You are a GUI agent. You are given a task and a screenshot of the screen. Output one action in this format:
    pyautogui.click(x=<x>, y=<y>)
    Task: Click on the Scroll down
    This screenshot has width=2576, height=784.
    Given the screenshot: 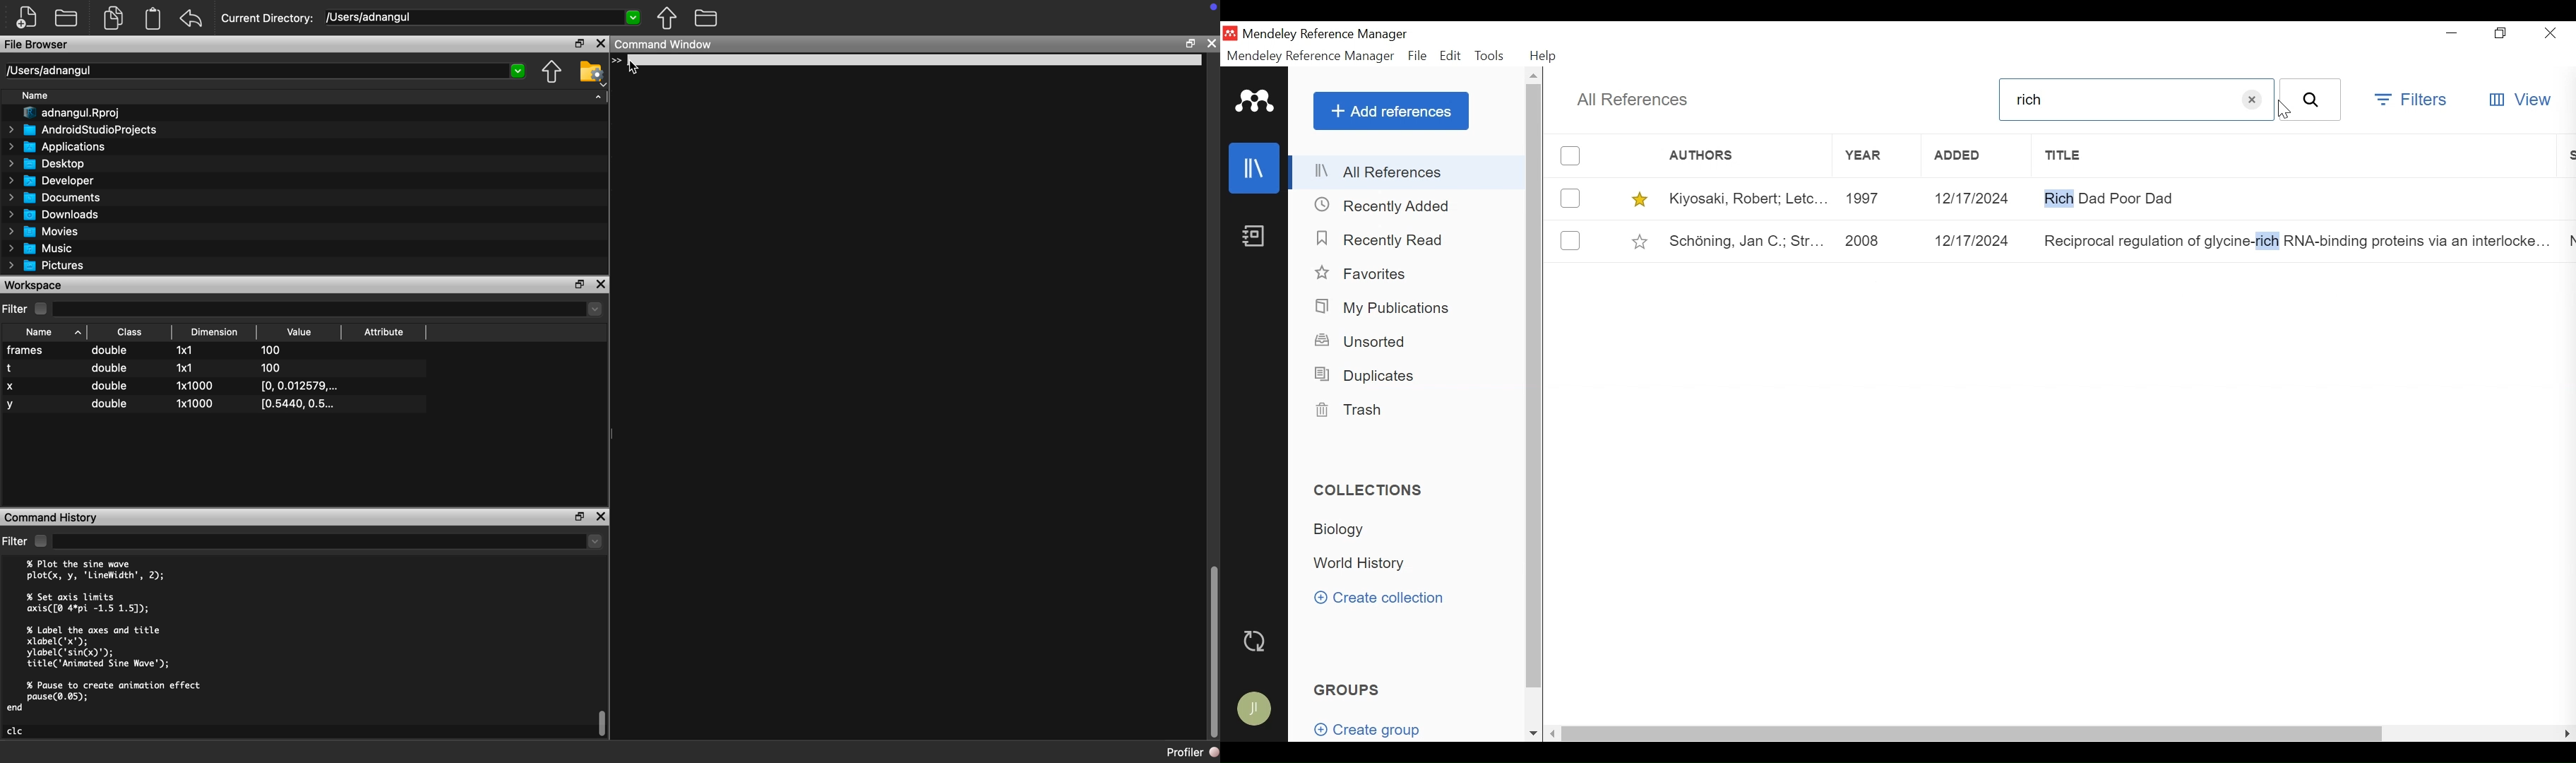 What is the action you would take?
    pyautogui.click(x=1533, y=733)
    